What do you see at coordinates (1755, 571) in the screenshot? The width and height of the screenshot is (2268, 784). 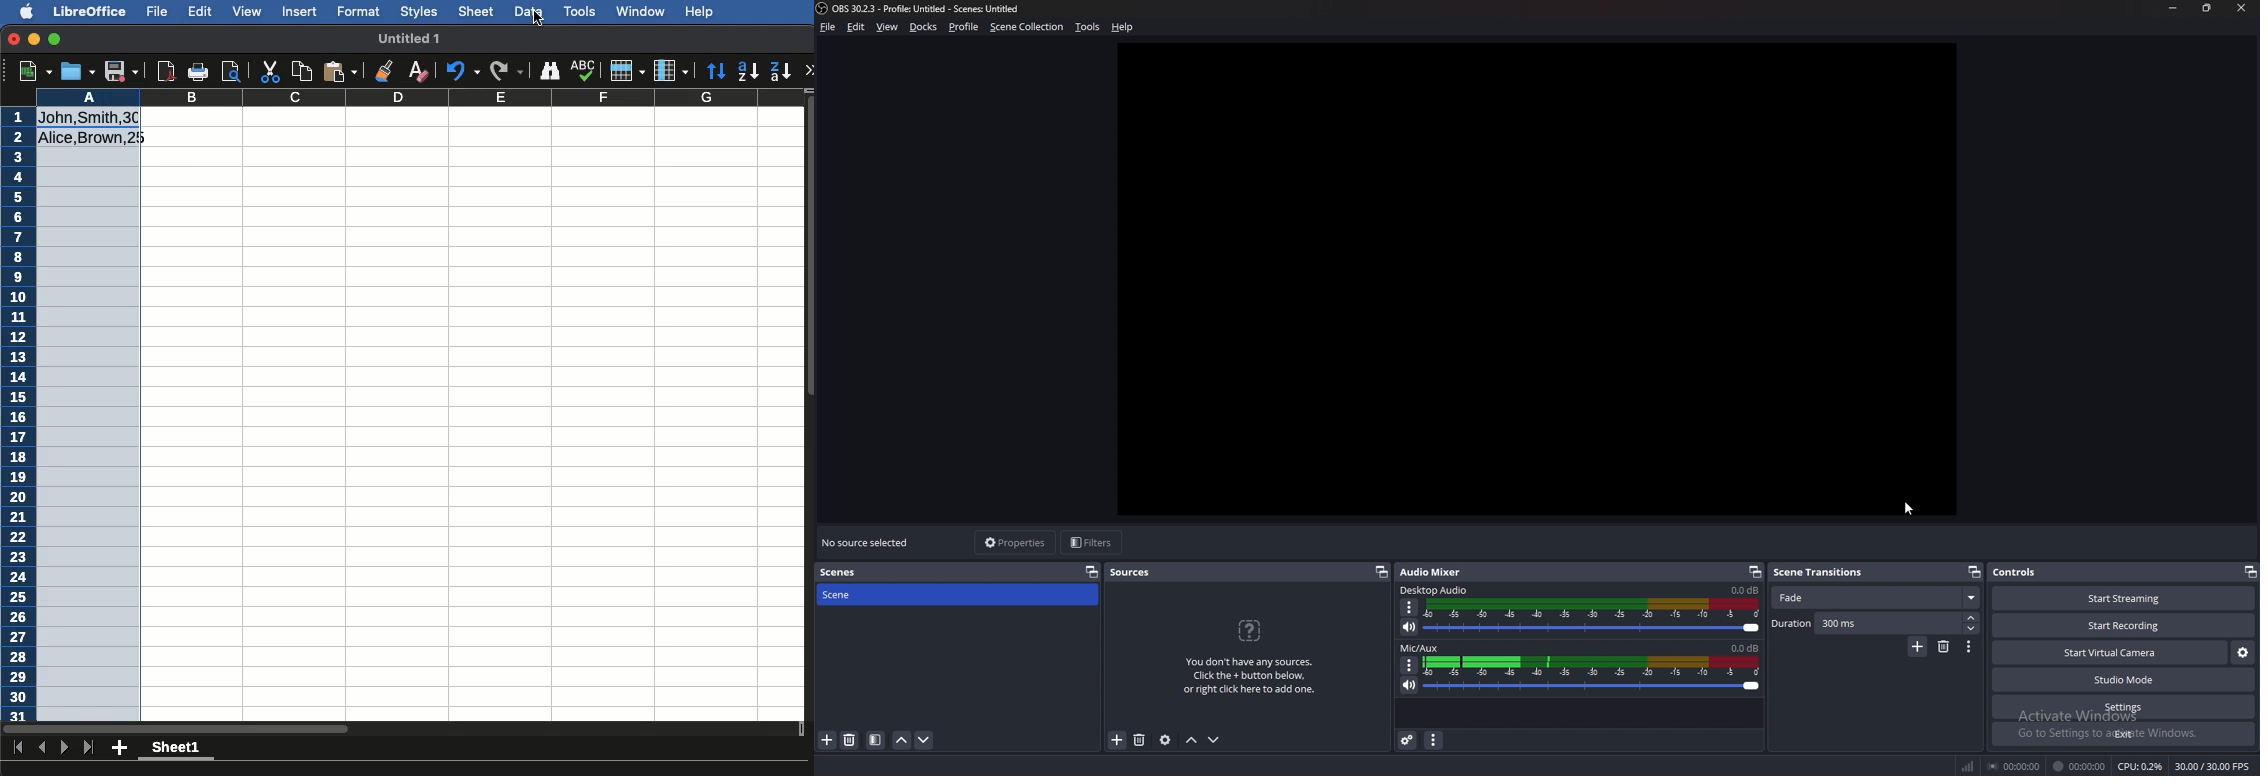 I see `pop out` at bounding box center [1755, 571].